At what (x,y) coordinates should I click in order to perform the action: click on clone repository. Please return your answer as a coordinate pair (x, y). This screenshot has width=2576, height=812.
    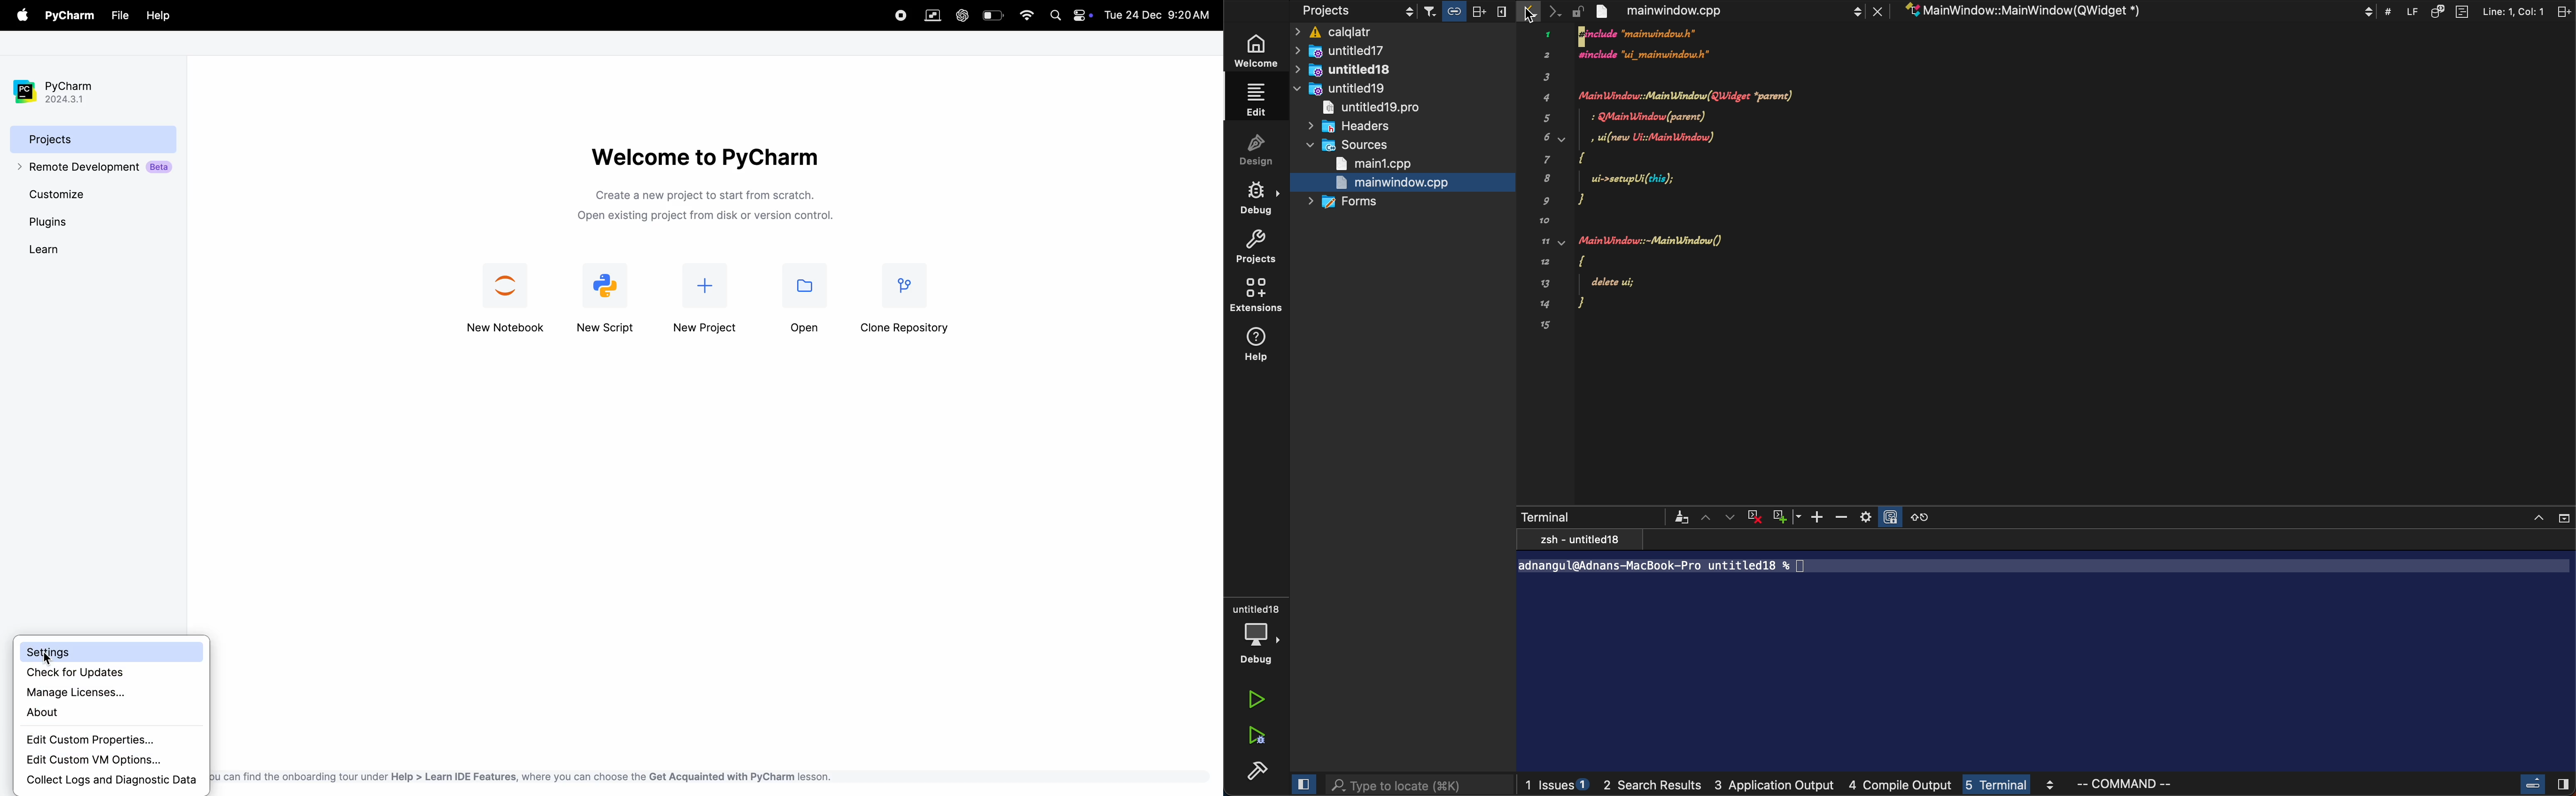
    Looking at the image, I should click on (907, 303).